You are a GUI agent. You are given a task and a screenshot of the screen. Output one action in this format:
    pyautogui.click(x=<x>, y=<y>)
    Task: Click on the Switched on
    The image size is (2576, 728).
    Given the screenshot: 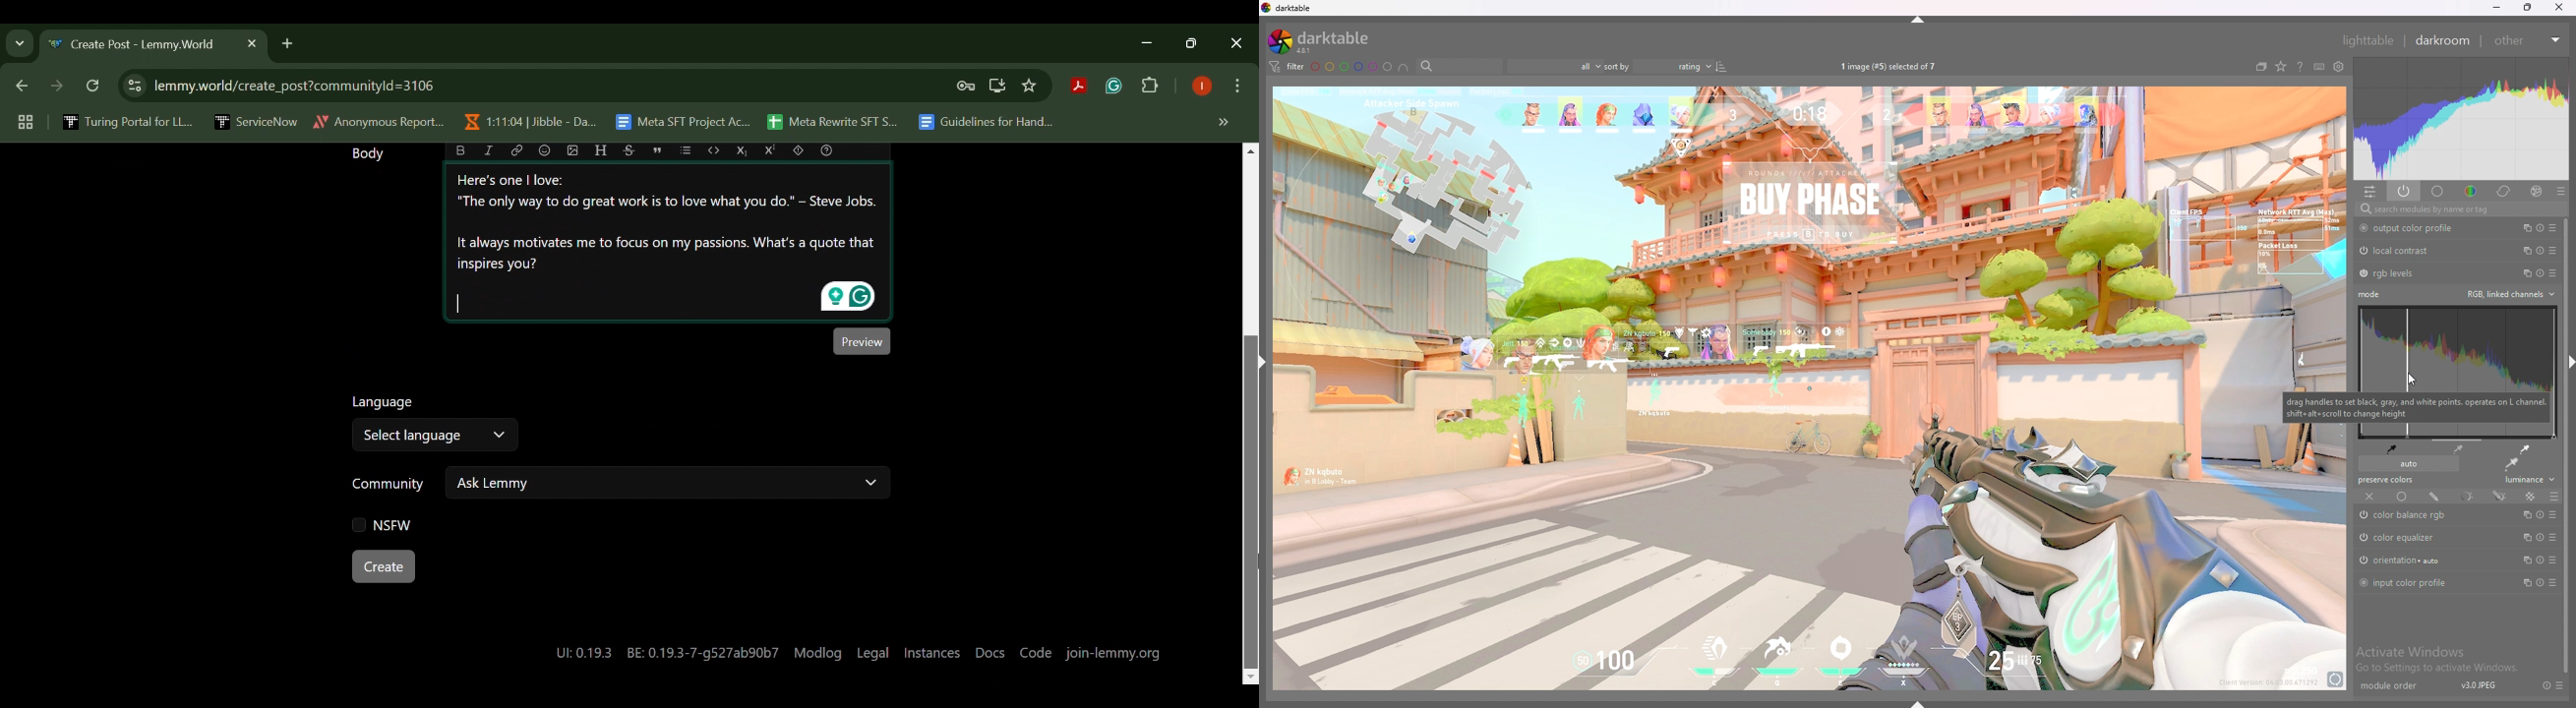 What is the action you would take?
    pyautogui.click(x=2363, y=274)
    